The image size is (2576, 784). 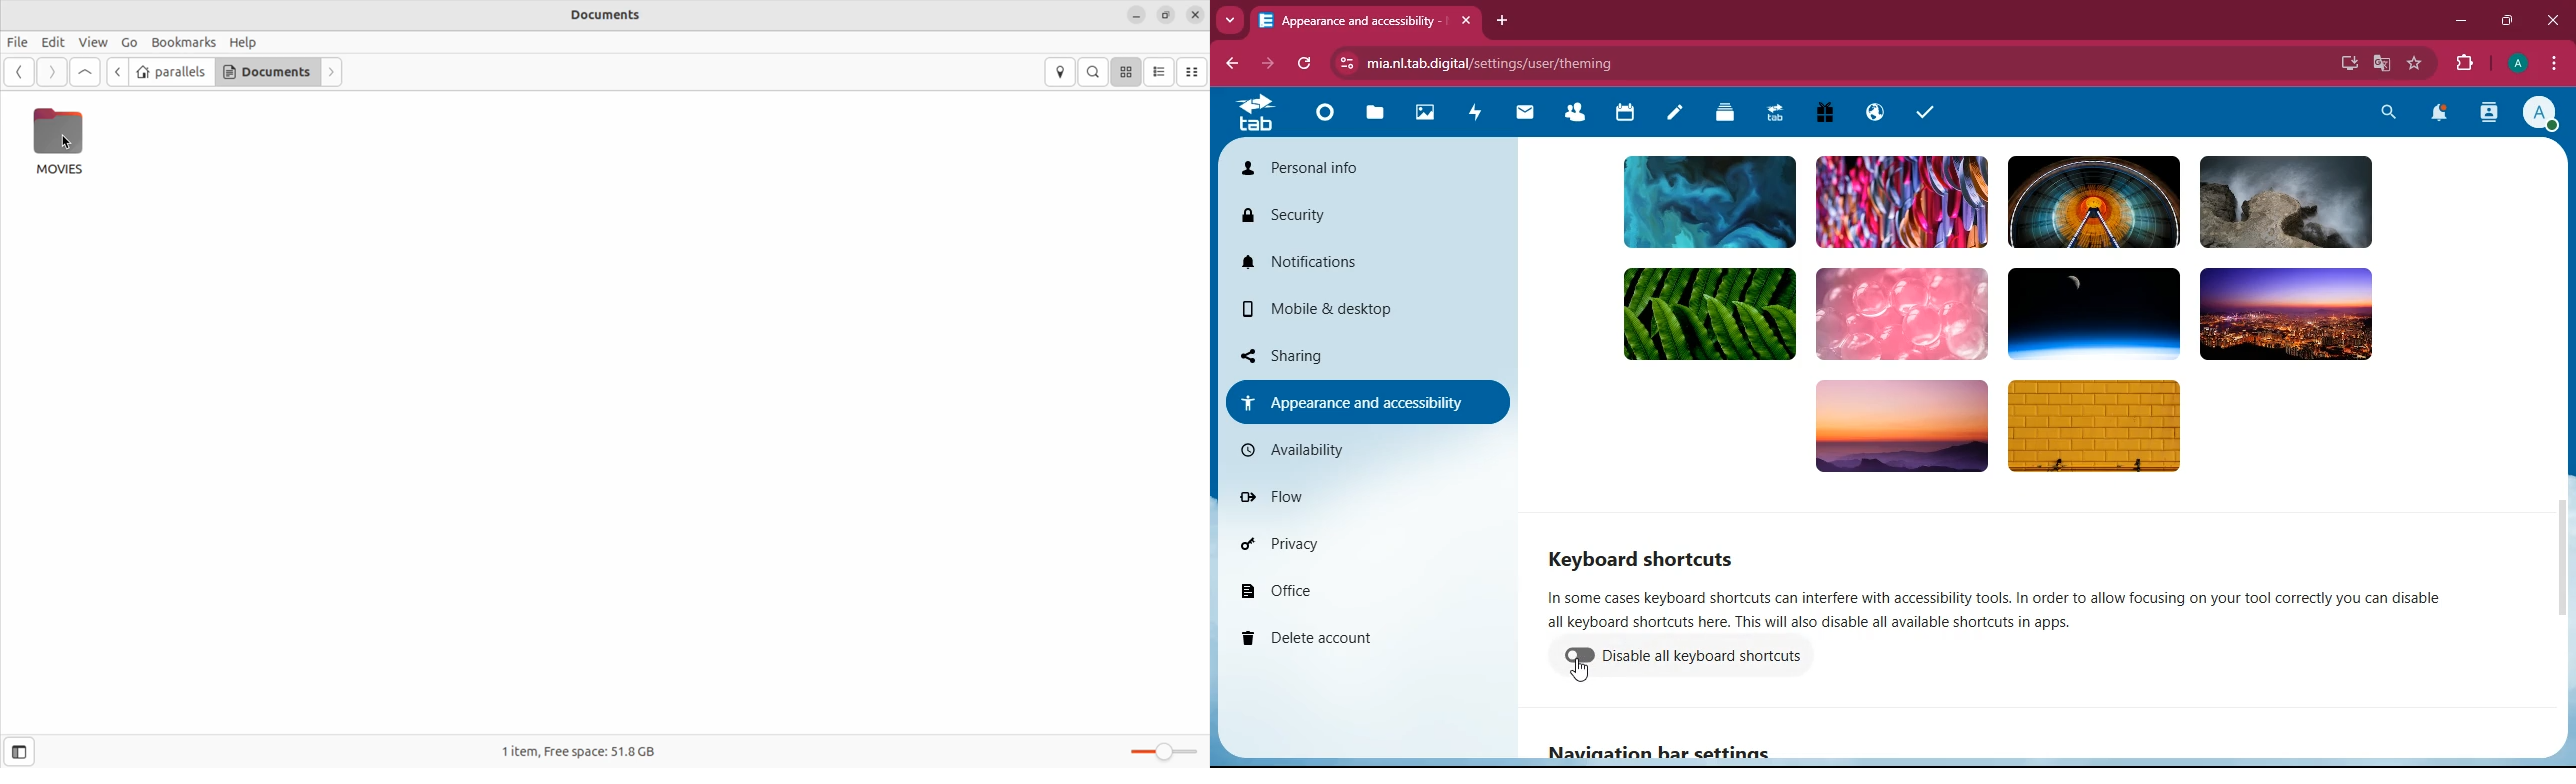 I want to click on google translate, so click(x=2380, y=64).